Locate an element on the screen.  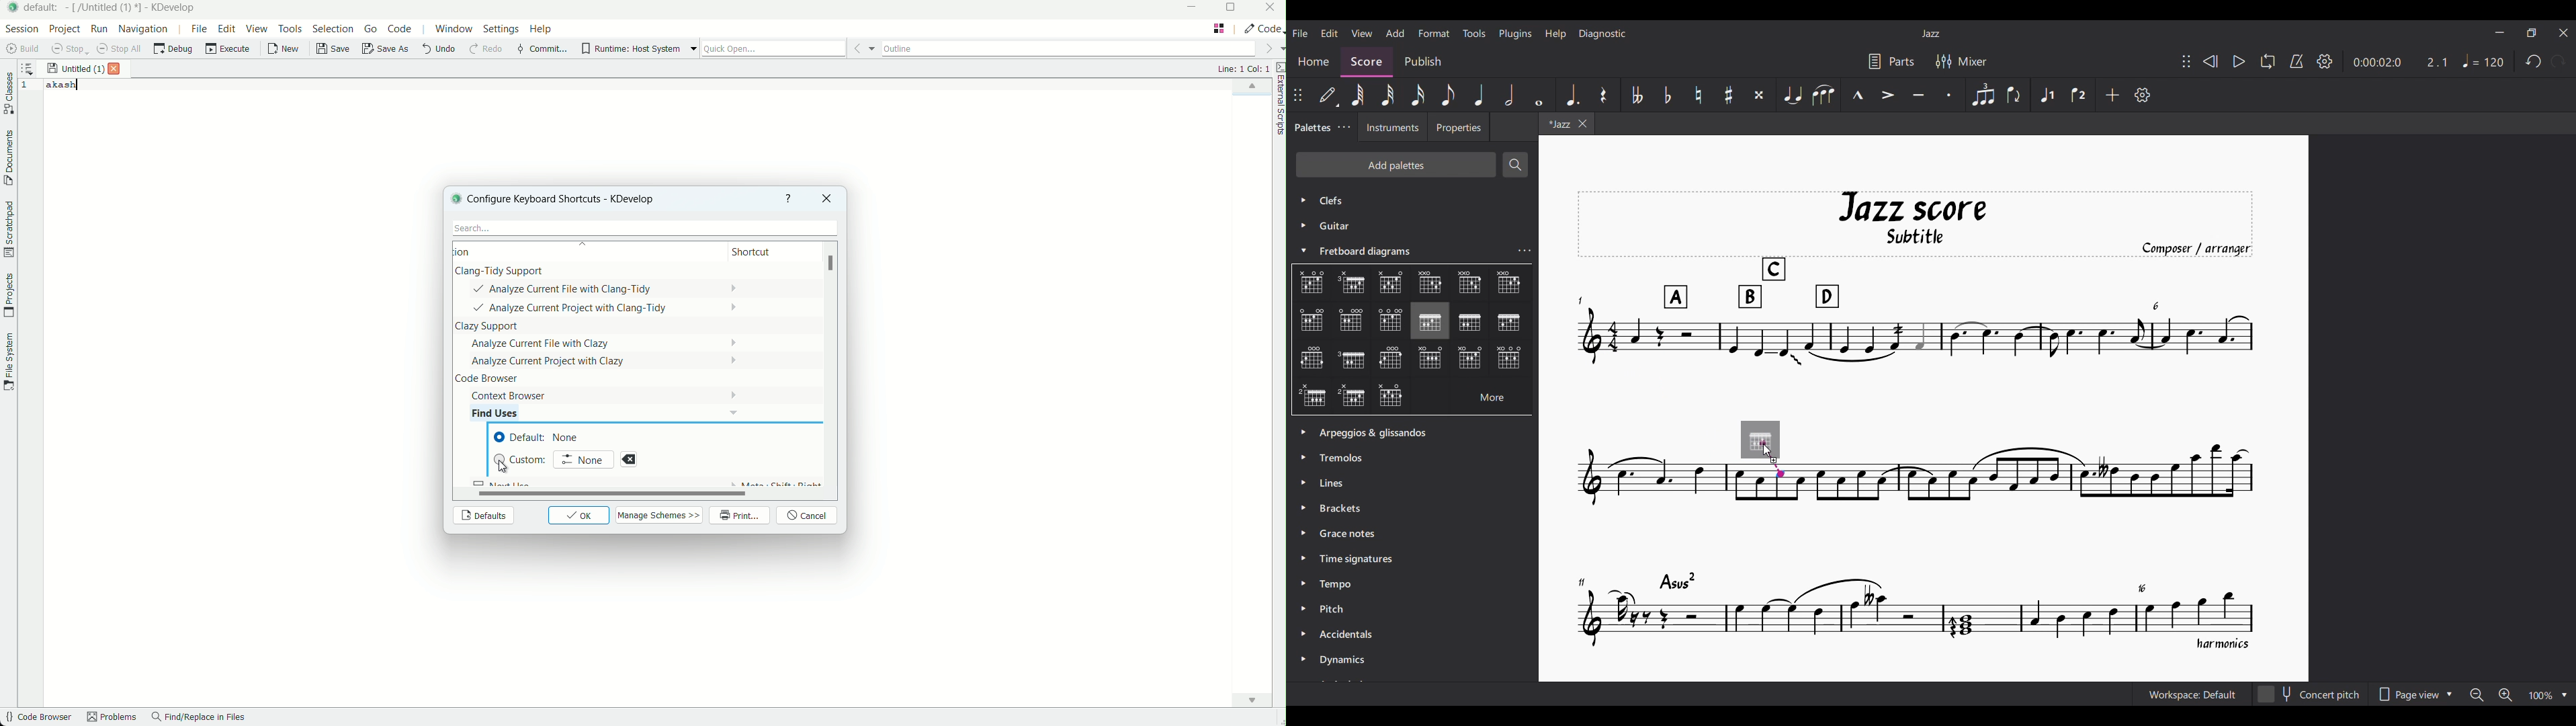
file name is located at coordinates (75, 69).